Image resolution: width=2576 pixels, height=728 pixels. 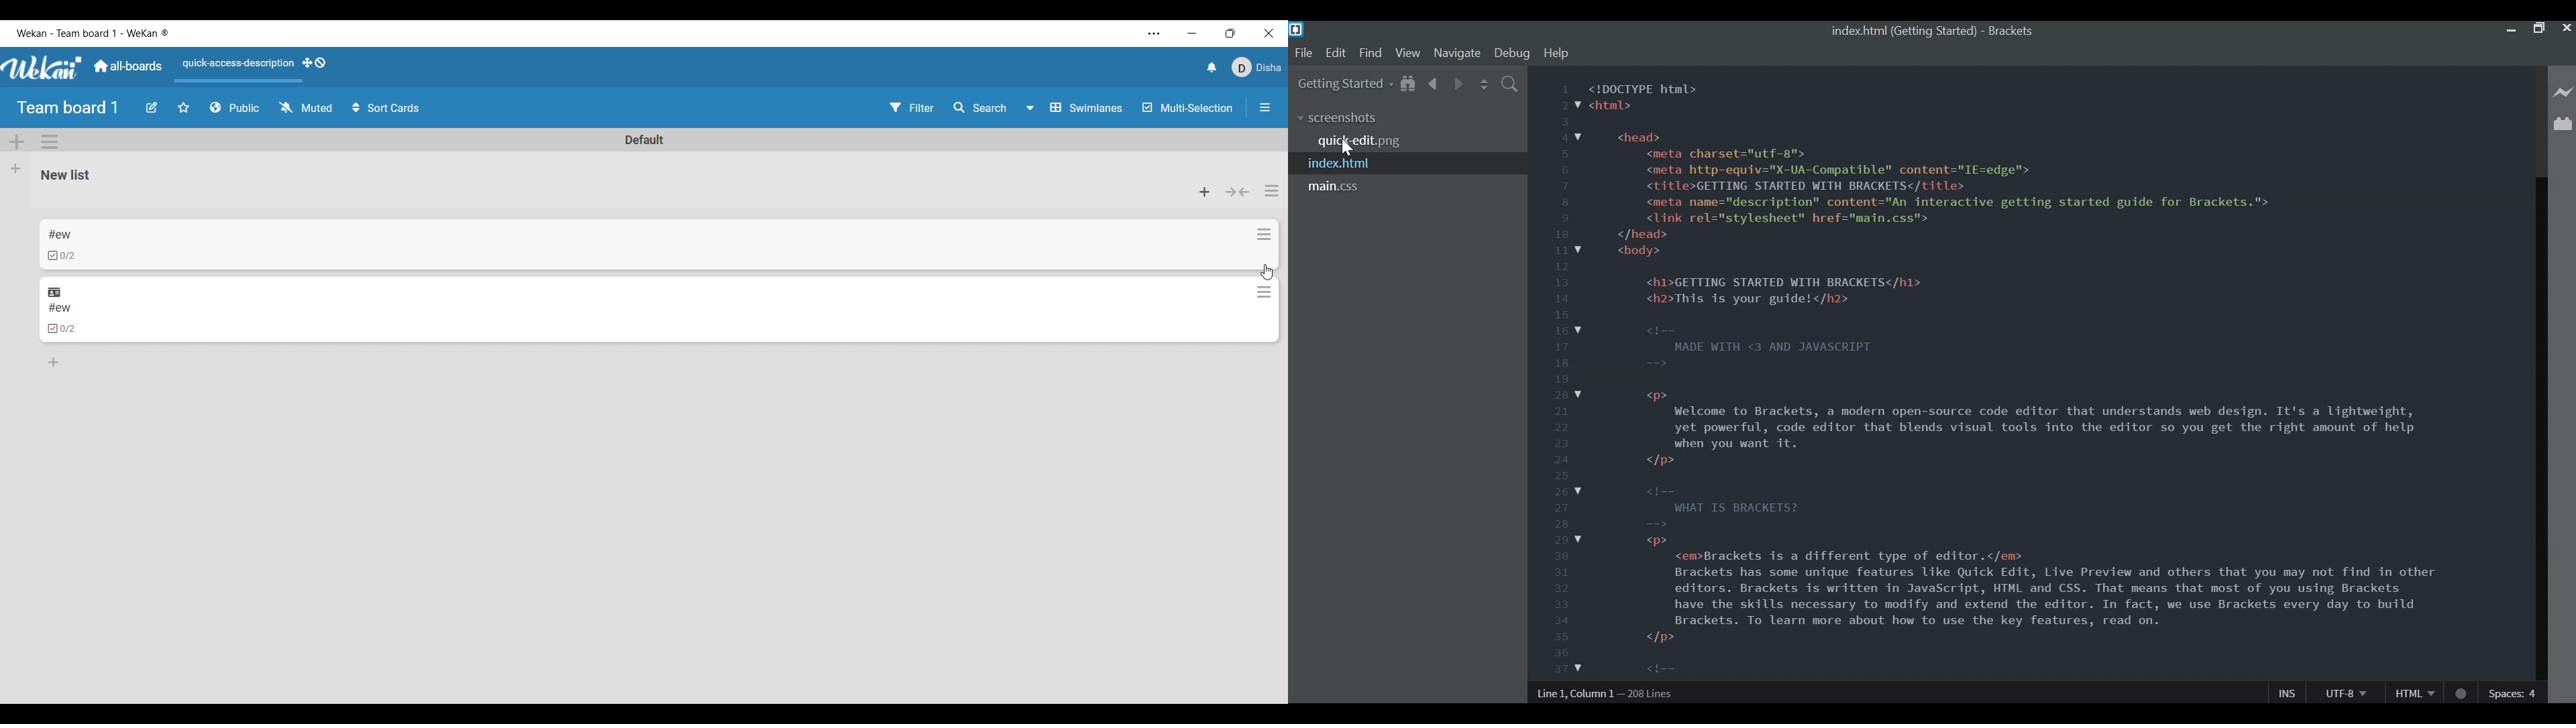 What do you see at coordinates (1609, 692) in the screenshot?
I see `Line, Column Preference` at bounding box center [1609, 692].